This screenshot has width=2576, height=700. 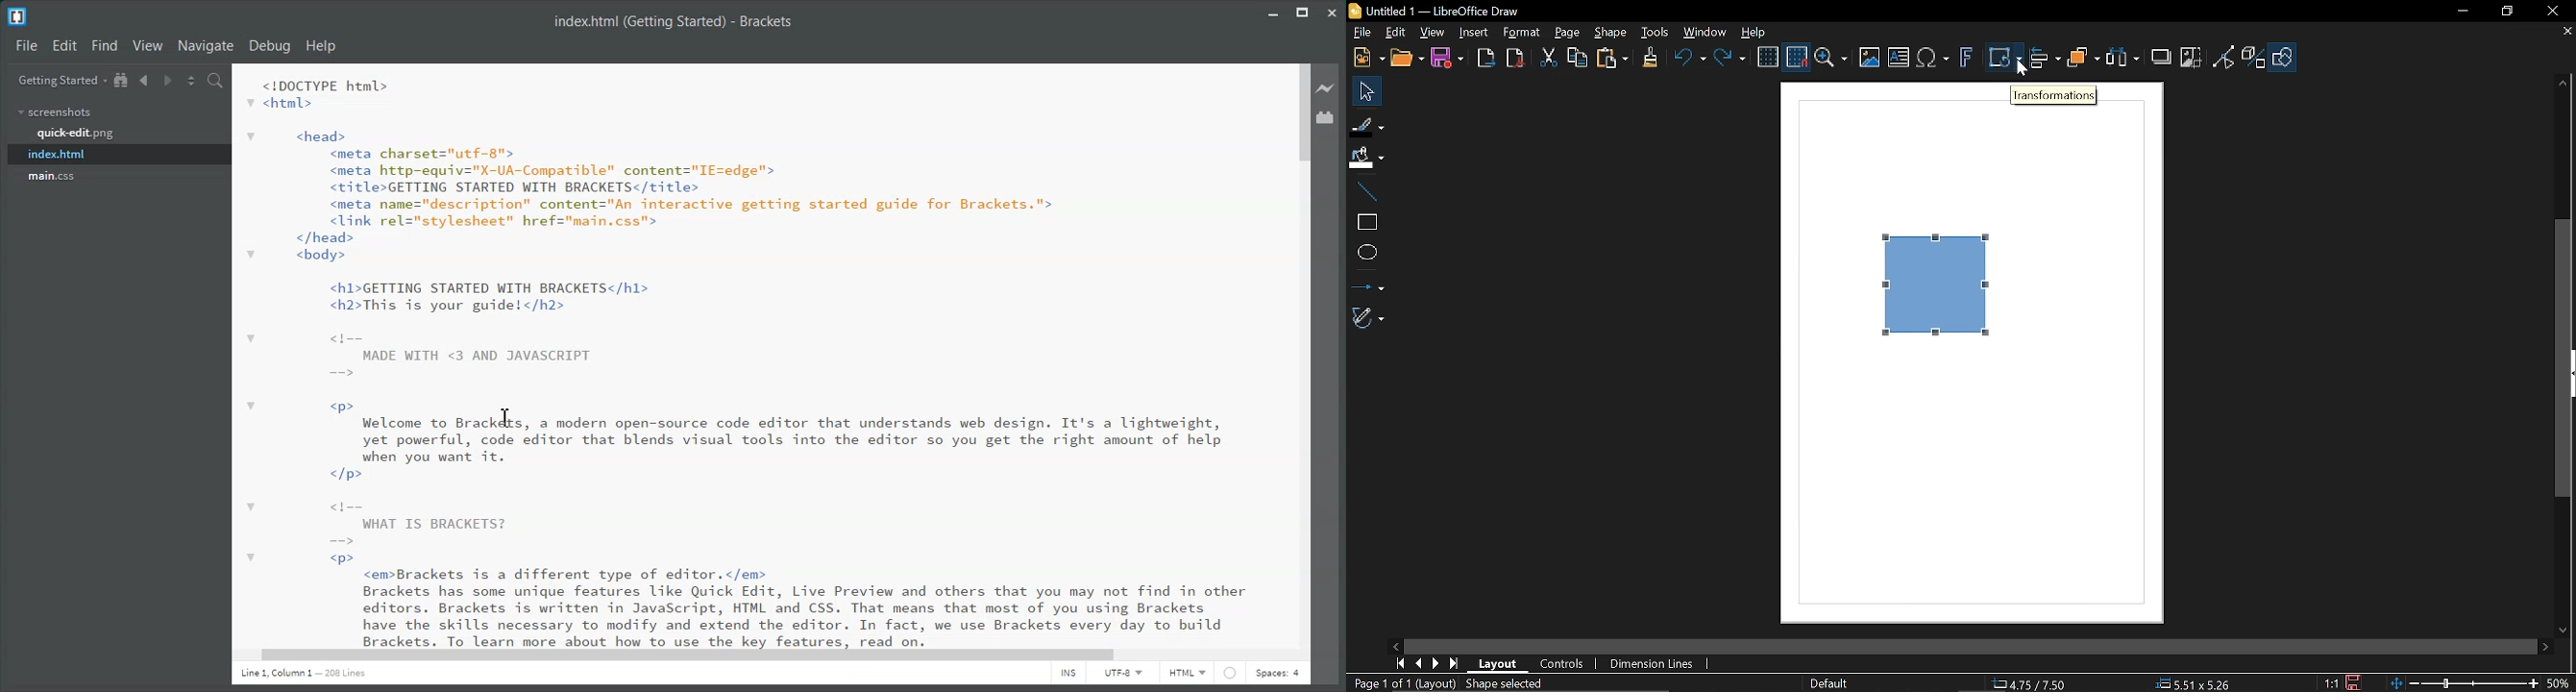 I want to click on Go to first page , so click(x=1400, y=664).